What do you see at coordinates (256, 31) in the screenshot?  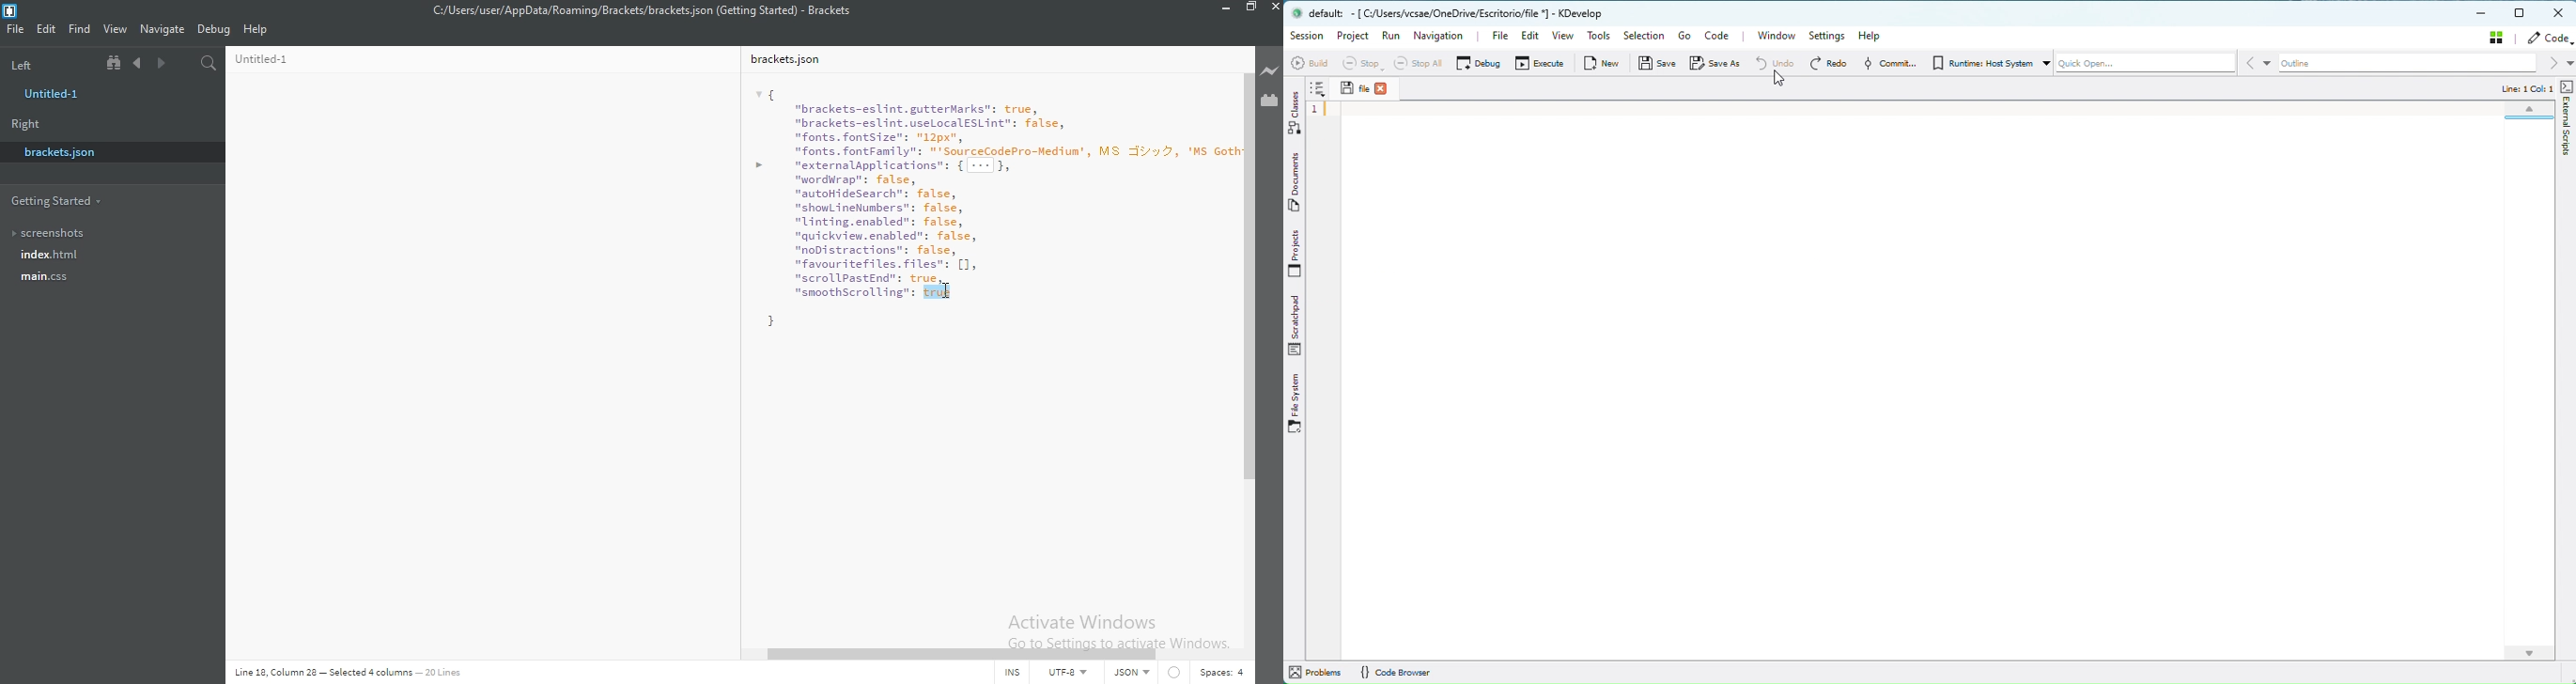 I see `Help` at bounding box center [256, 31].